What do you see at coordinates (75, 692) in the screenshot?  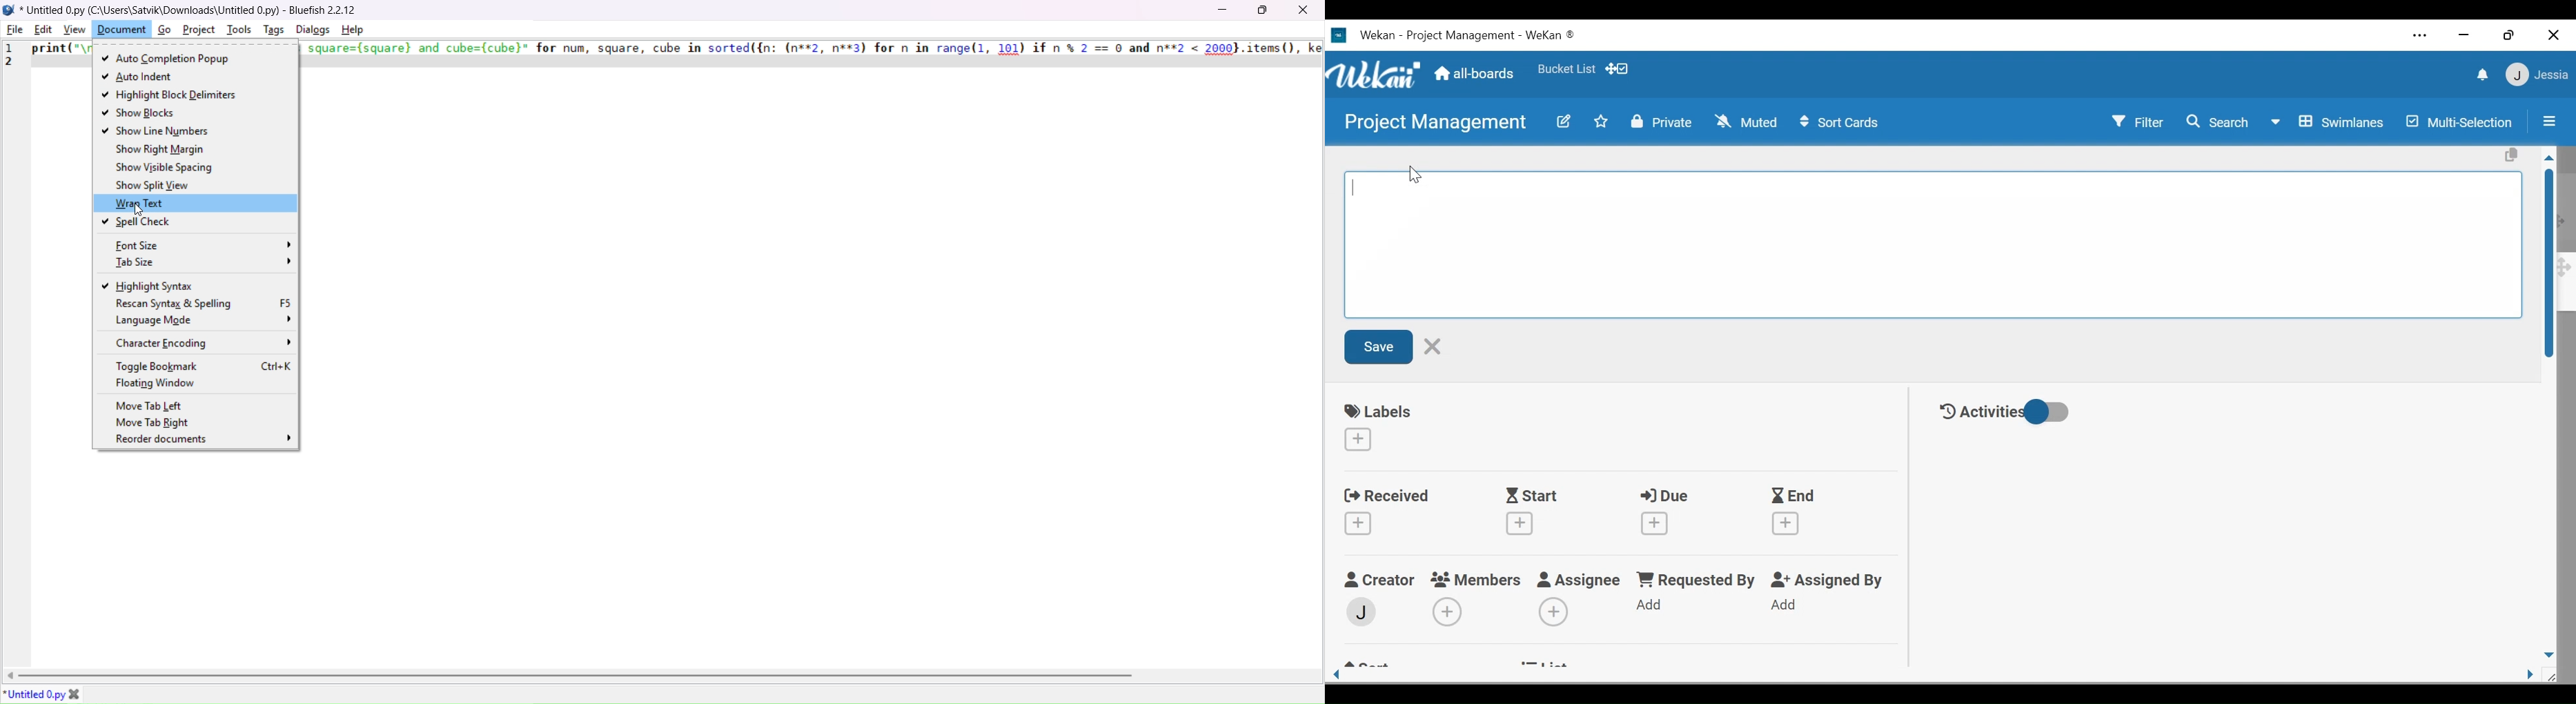 I see `close tab` at bounding box center [75, 692].